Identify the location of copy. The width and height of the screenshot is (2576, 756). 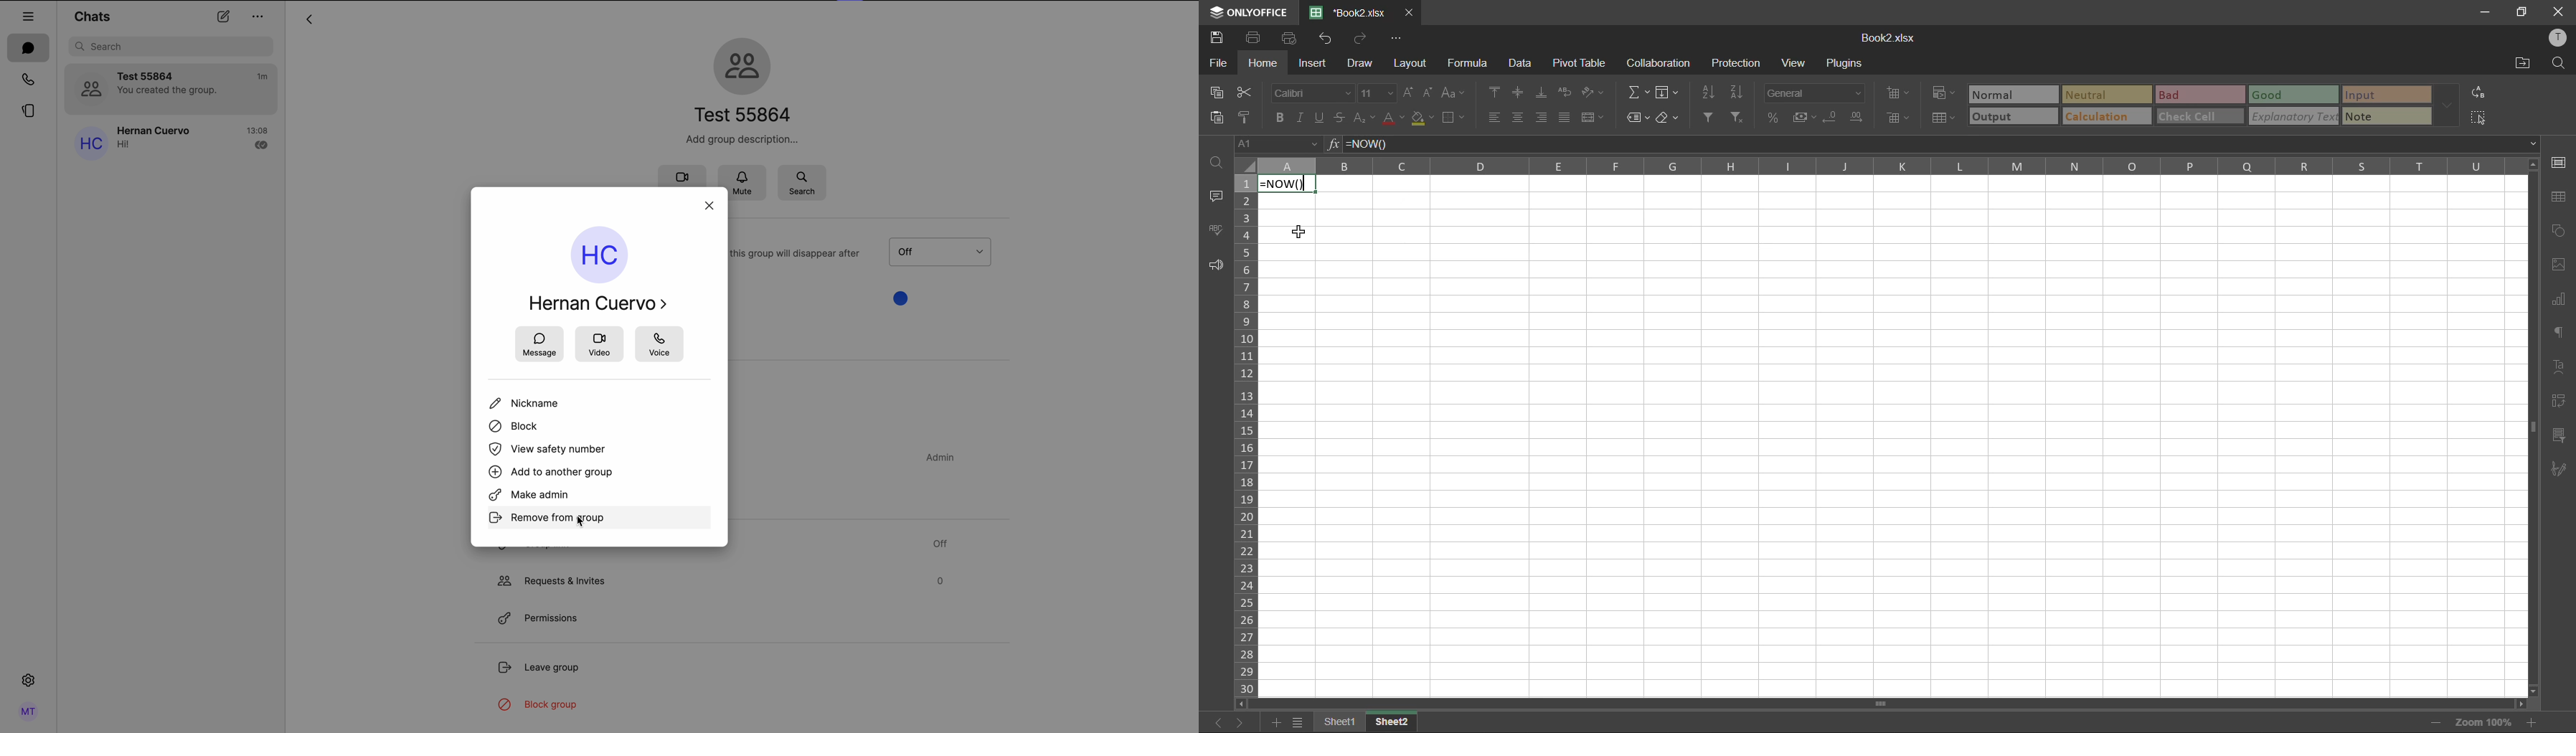
(1218, 92).